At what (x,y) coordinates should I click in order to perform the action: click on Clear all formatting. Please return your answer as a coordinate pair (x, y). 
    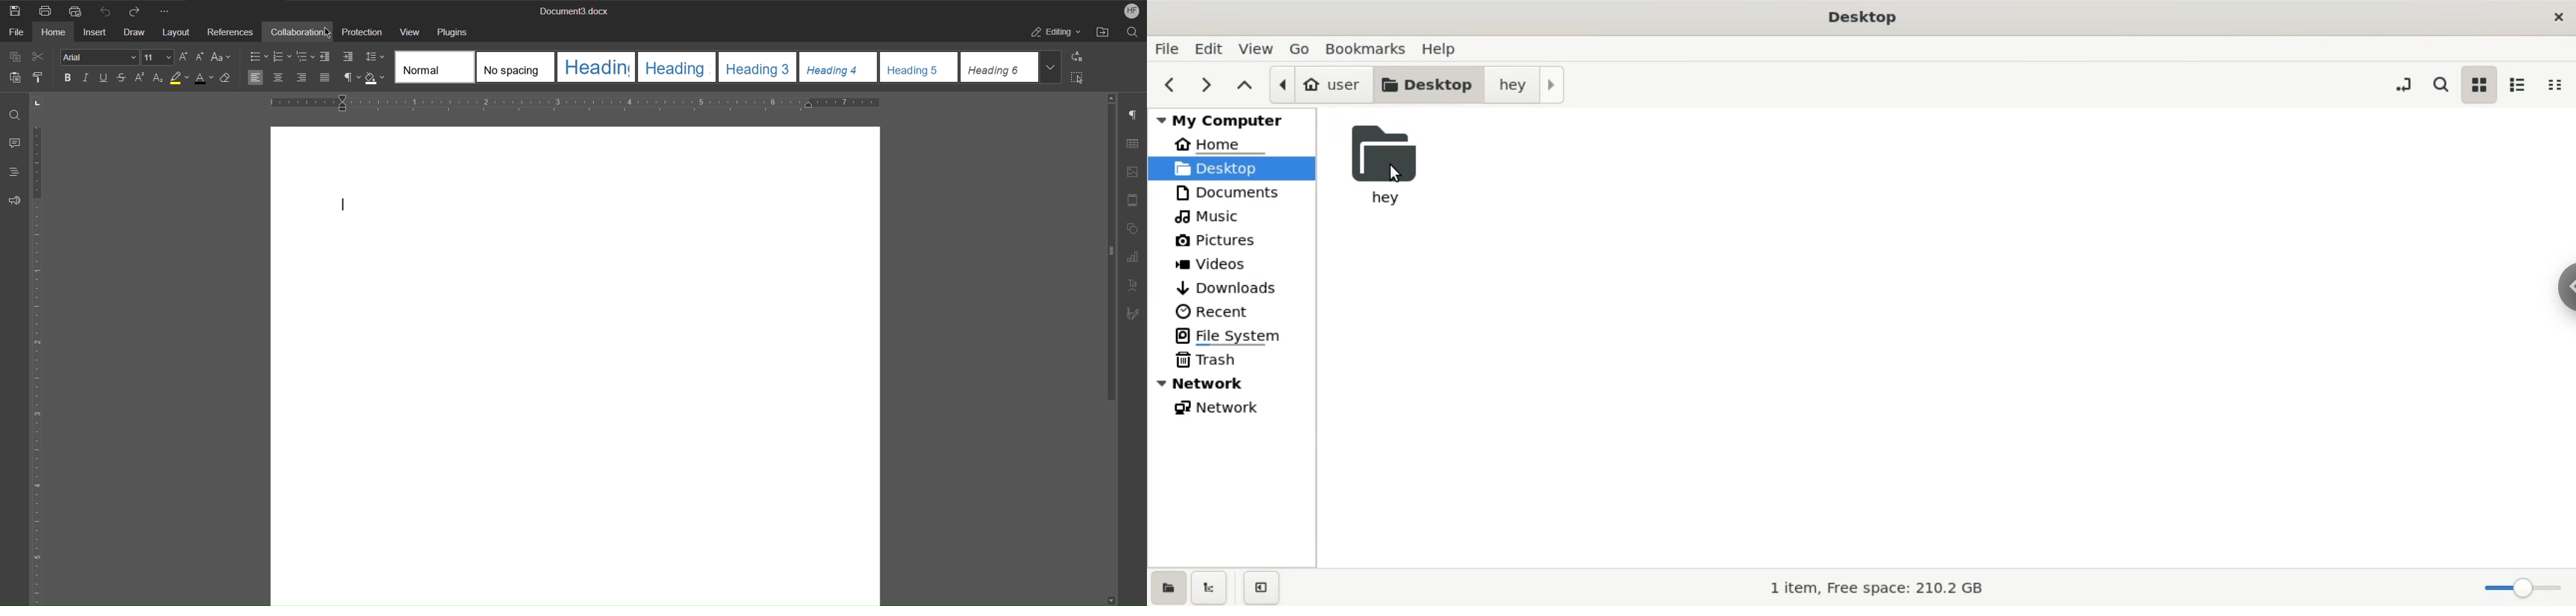
    Looking at the image, I should click on (228, 78).